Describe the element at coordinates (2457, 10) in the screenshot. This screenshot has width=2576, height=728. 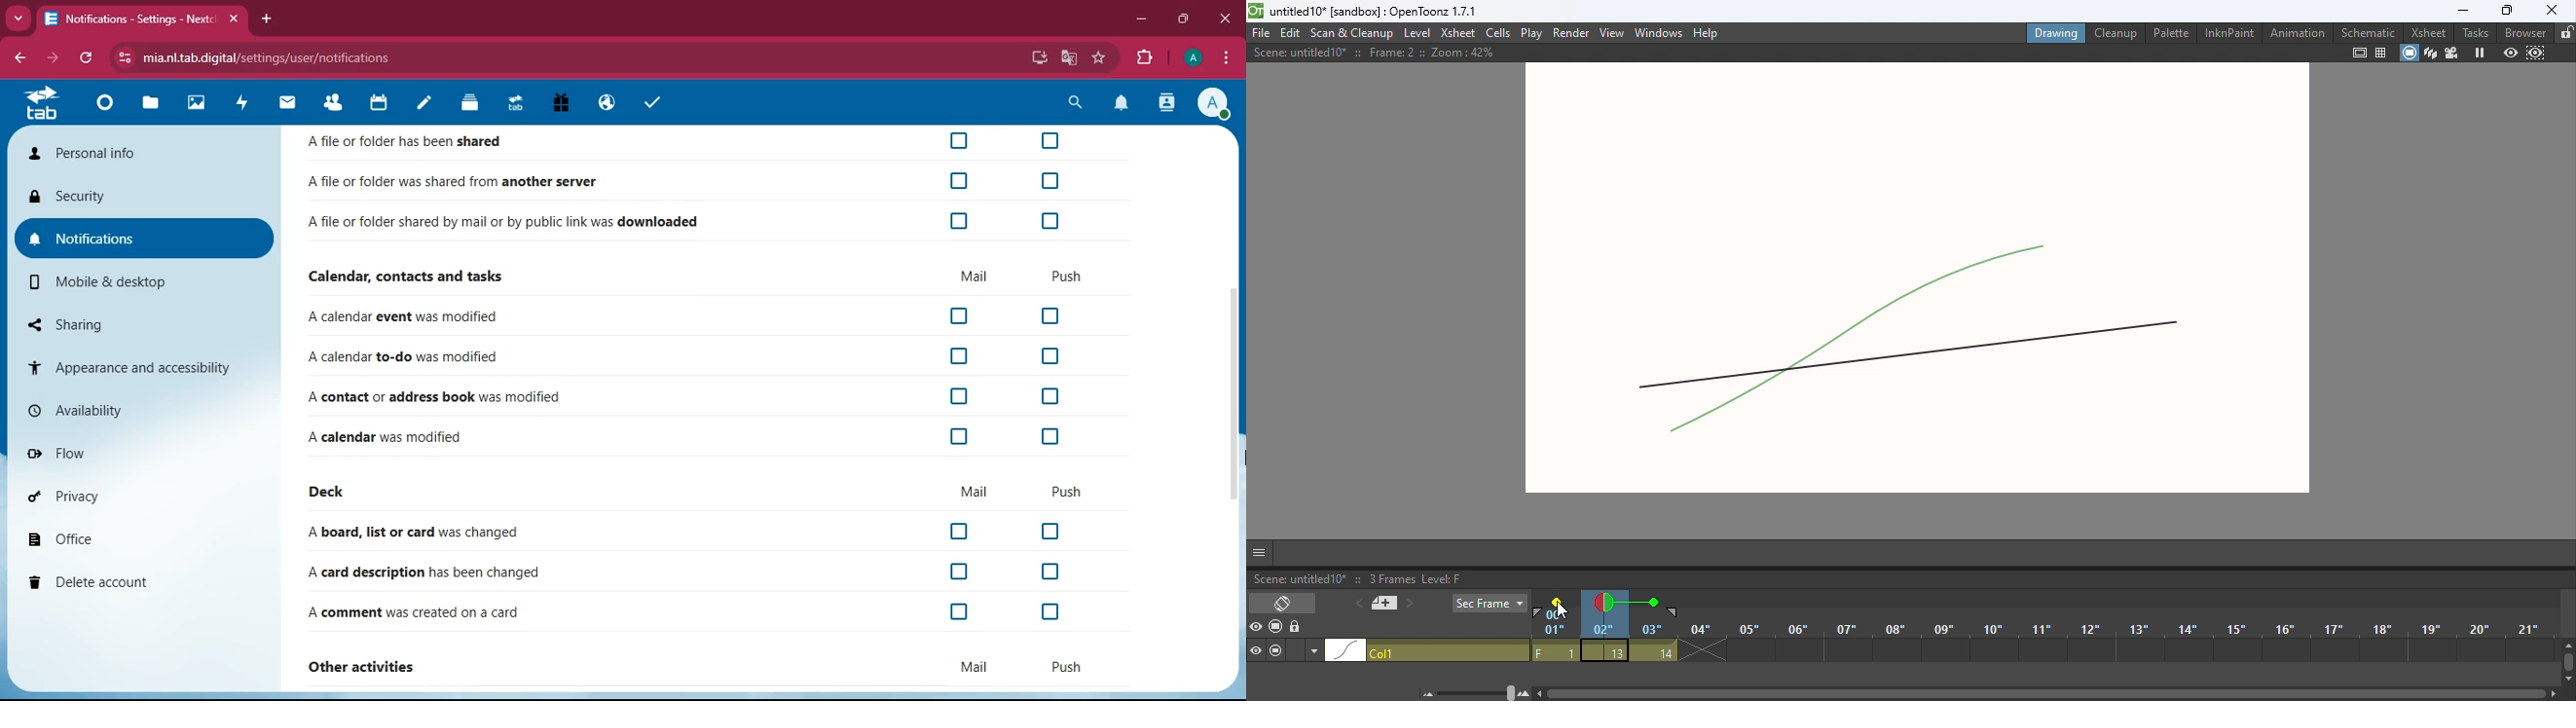
I see `Minimize` at that location.